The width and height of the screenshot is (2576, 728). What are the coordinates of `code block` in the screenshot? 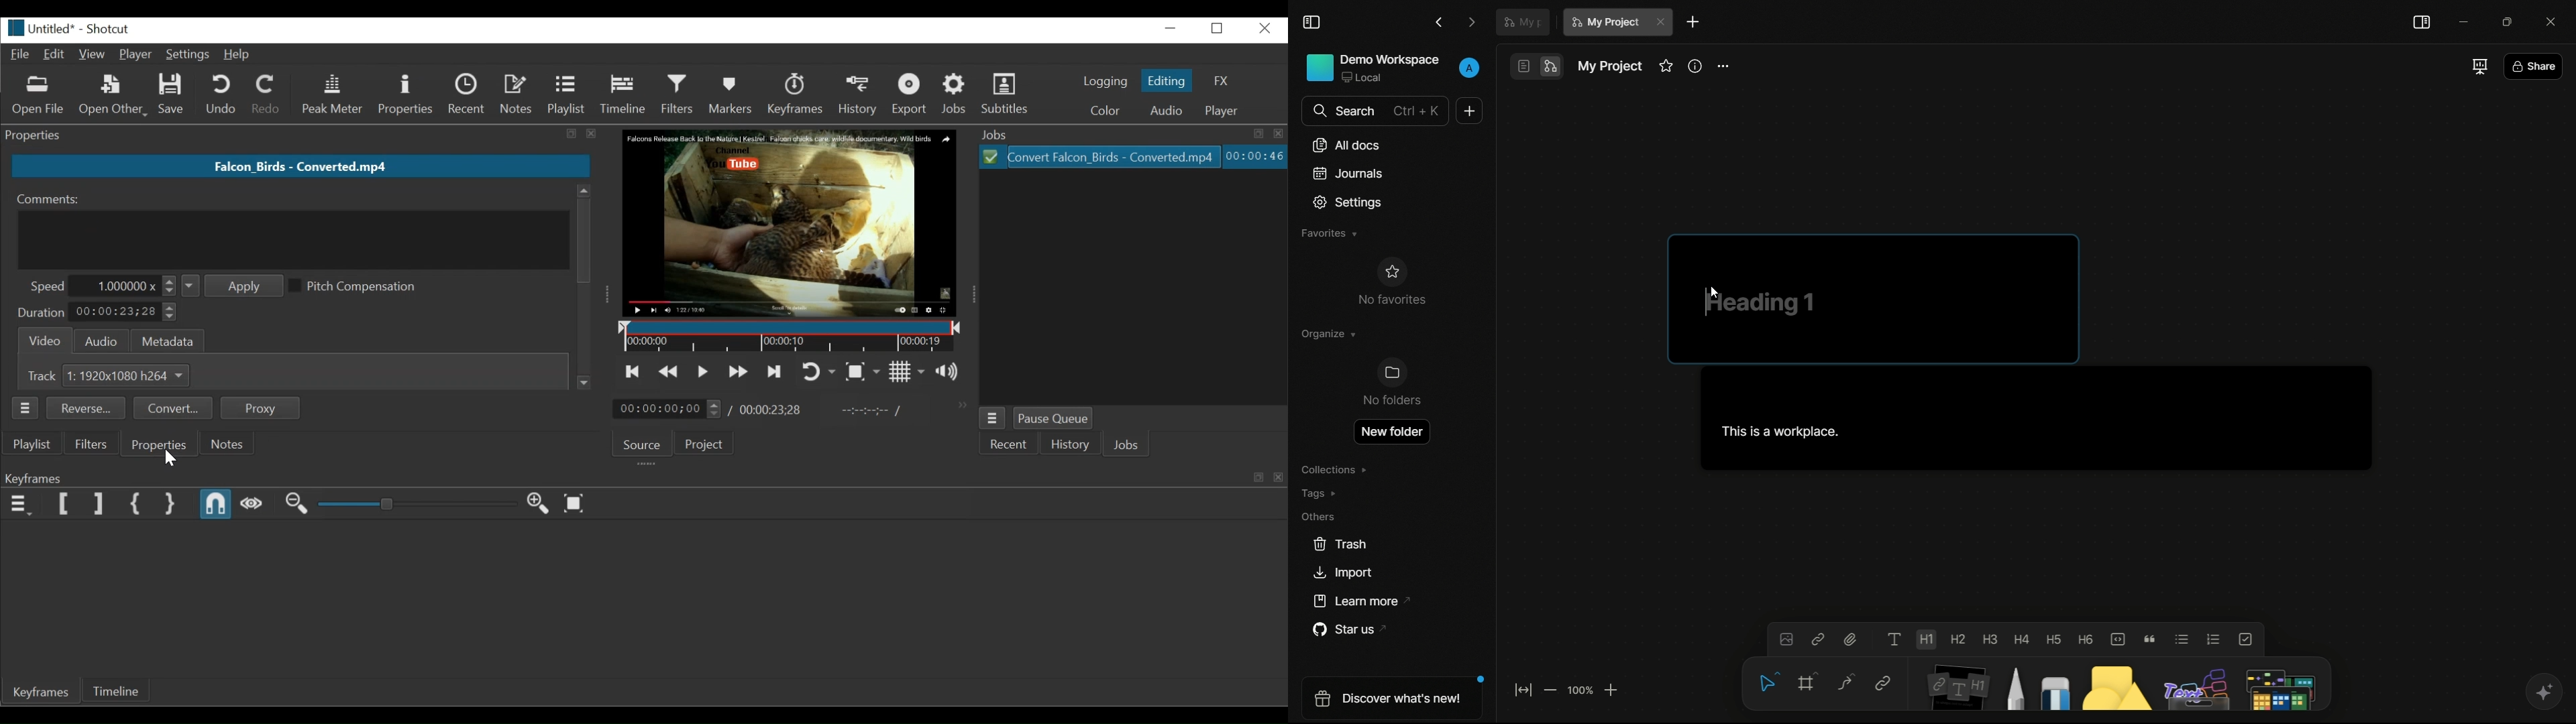 It's located at (2116, 636).